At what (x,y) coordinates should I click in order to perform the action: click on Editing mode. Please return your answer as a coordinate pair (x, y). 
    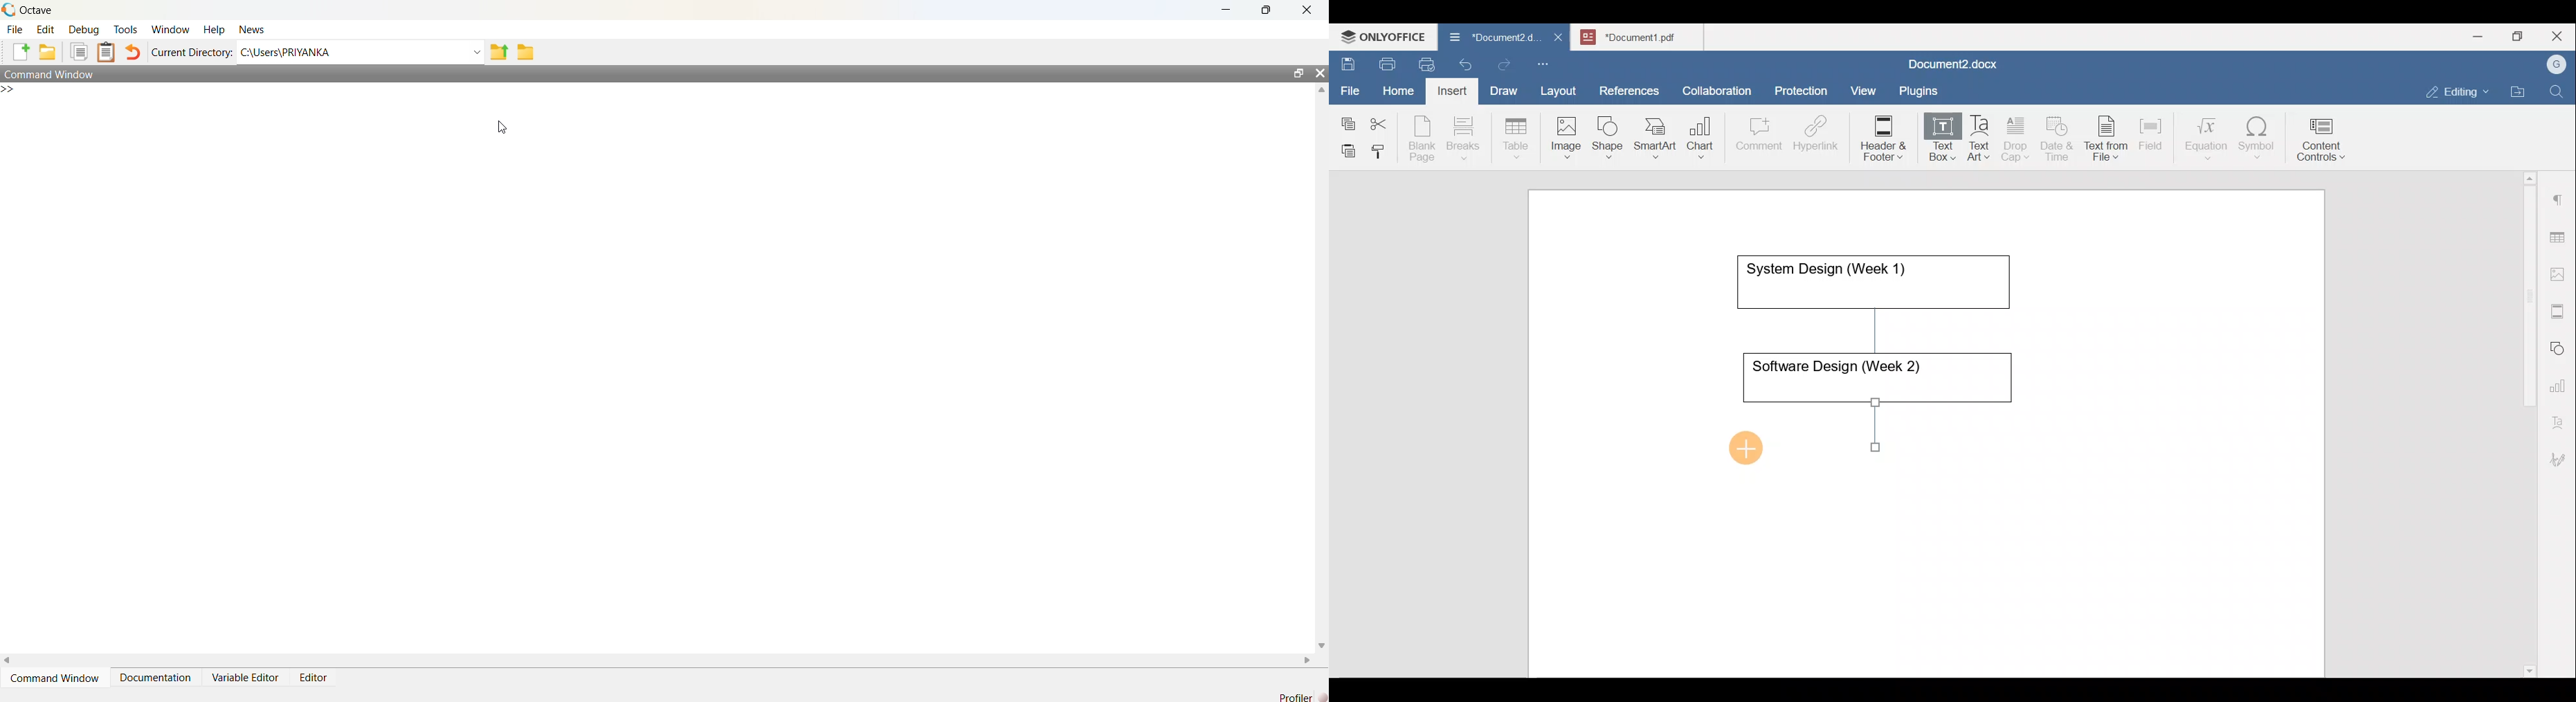
    Looking at the image, I should click on (2458, 89).